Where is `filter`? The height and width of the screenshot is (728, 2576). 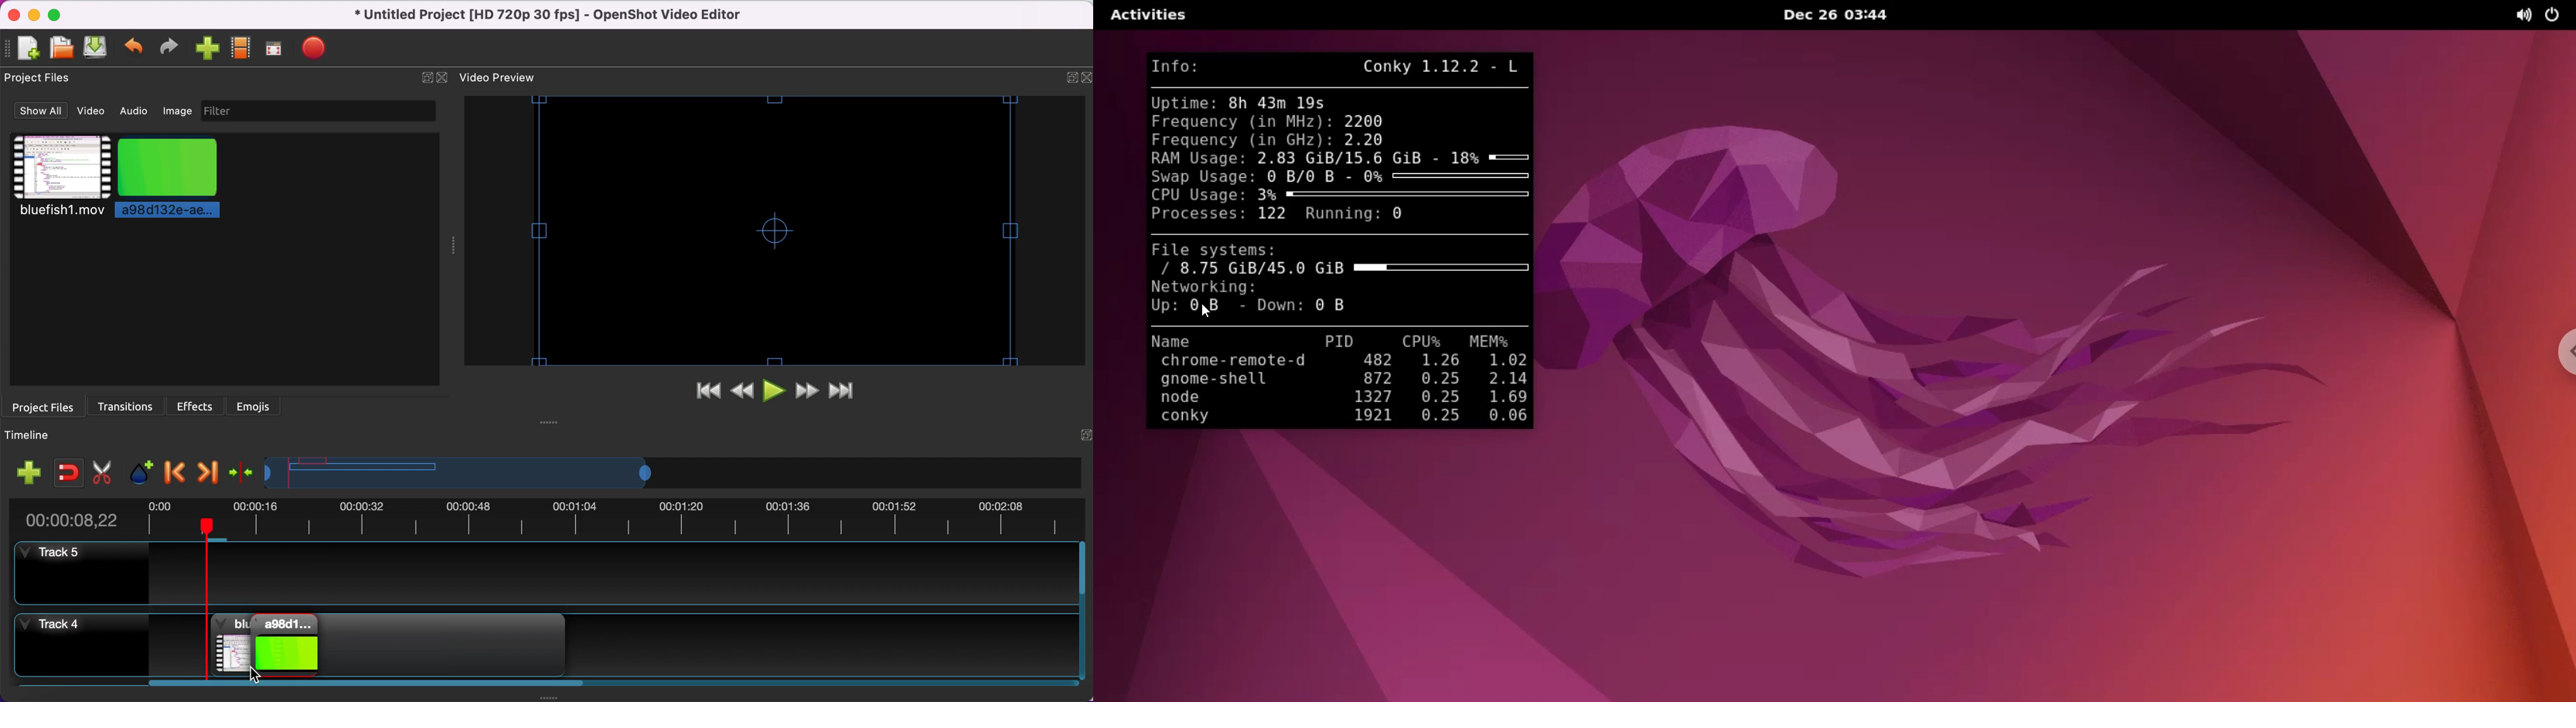
filter is located at coordinates (318, 111).